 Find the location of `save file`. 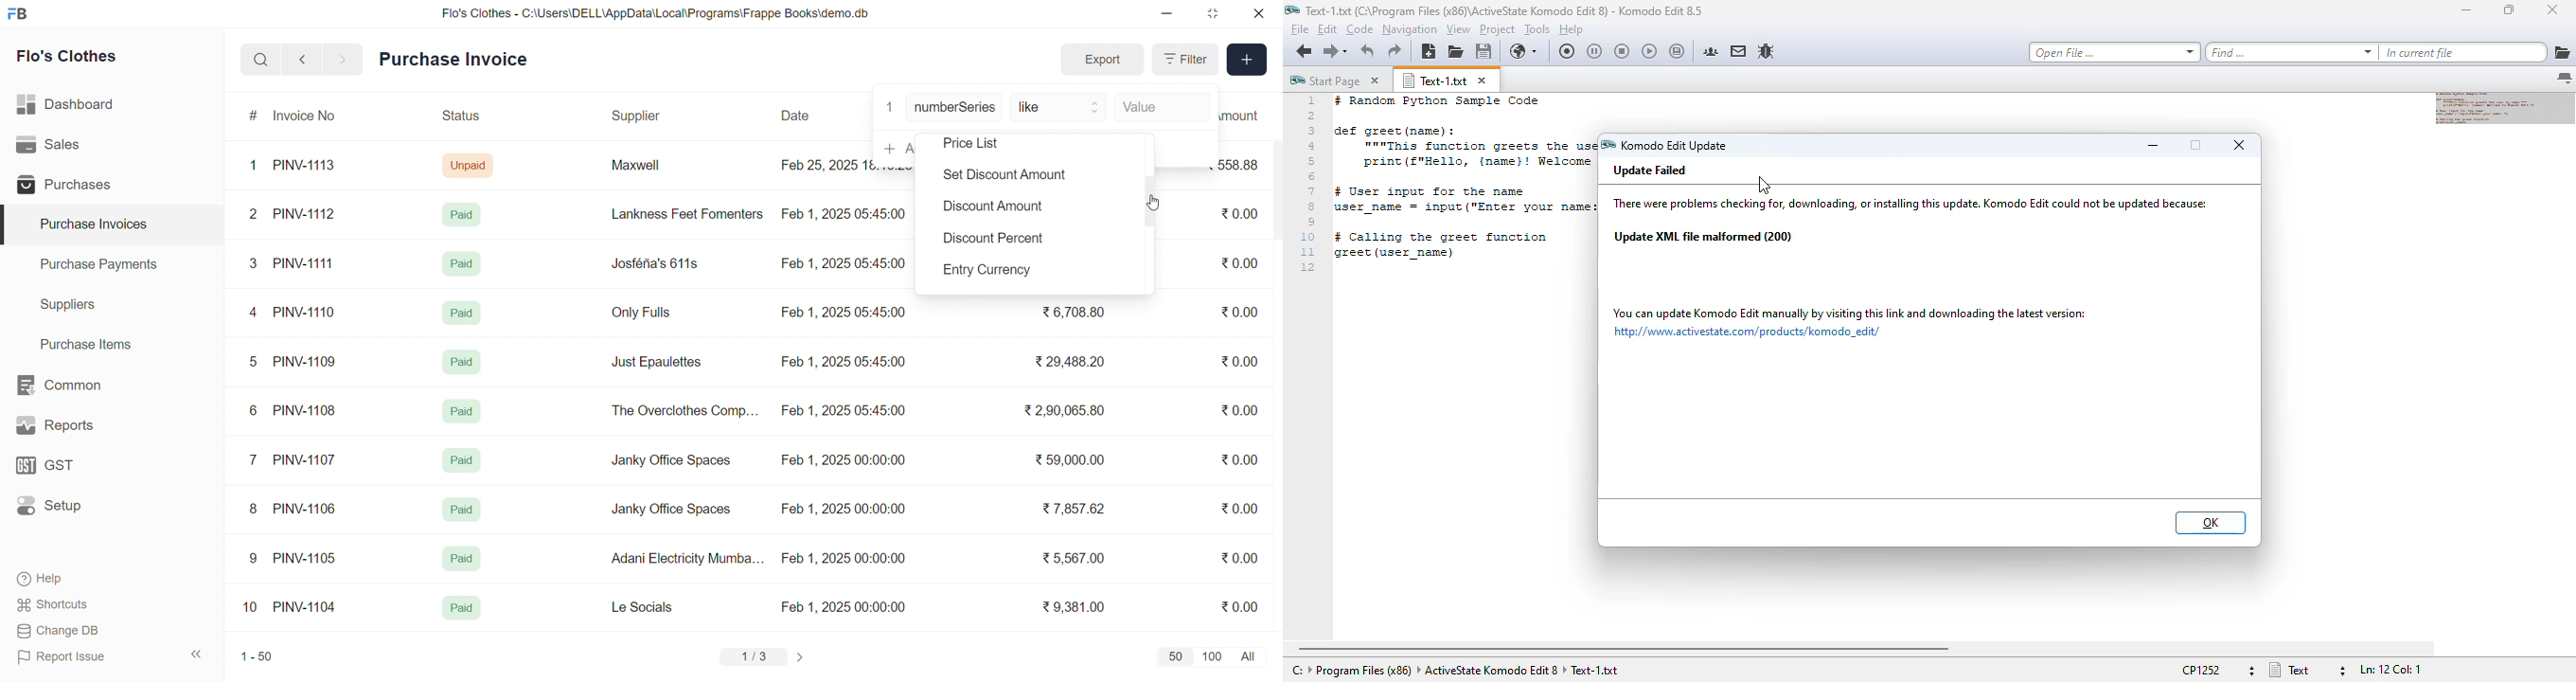

save file is located at coordinates (1483, 52).